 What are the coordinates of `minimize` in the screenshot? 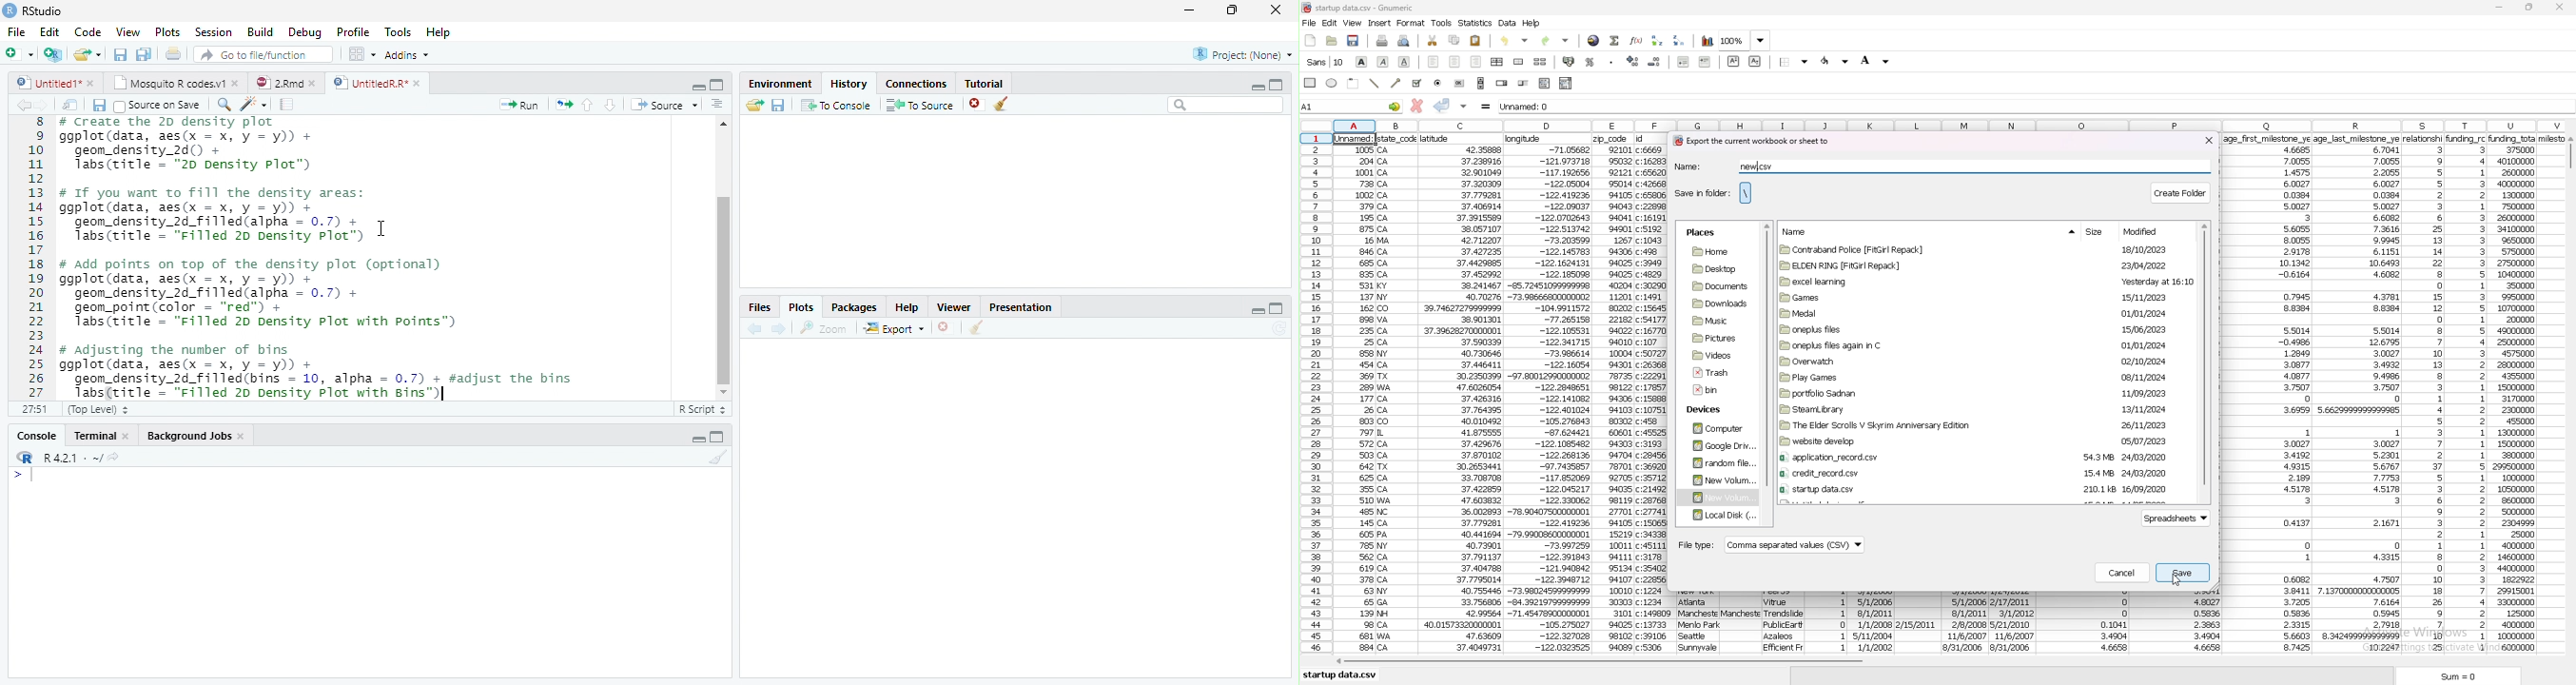 It's located at (699, 88).